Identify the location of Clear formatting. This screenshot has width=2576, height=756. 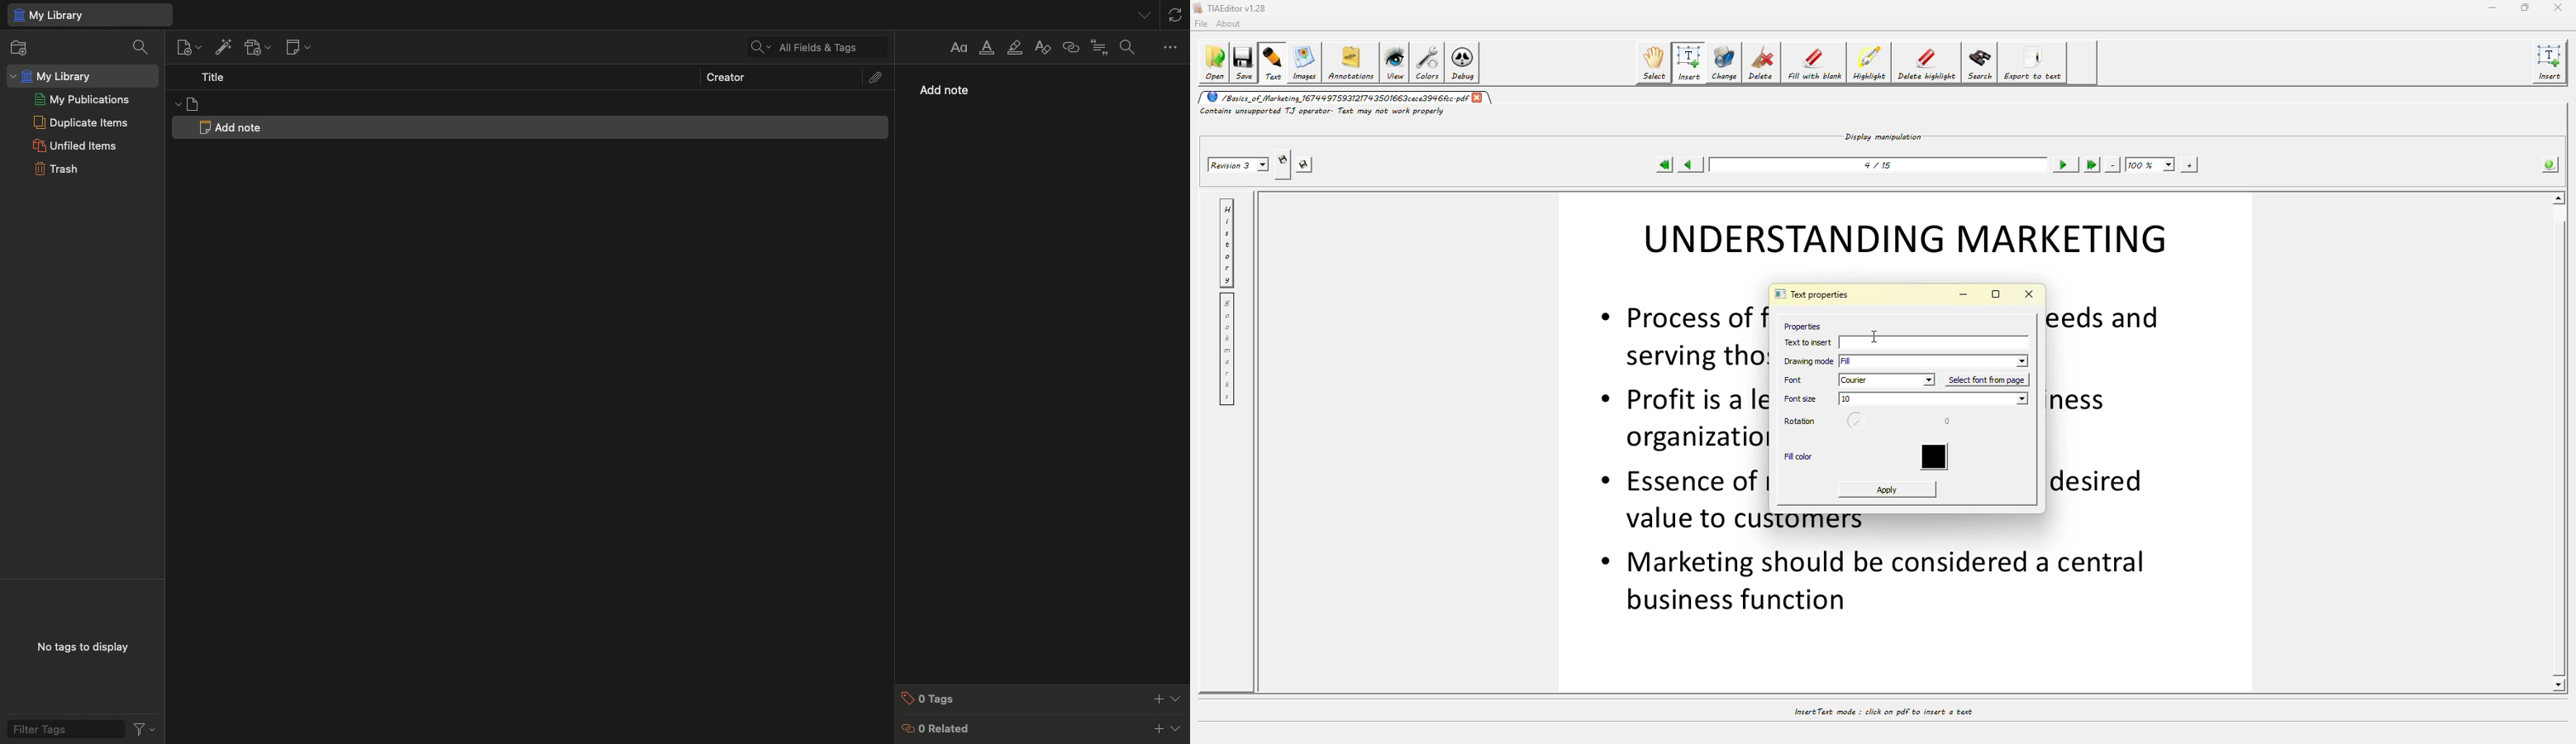
(1042, 47).